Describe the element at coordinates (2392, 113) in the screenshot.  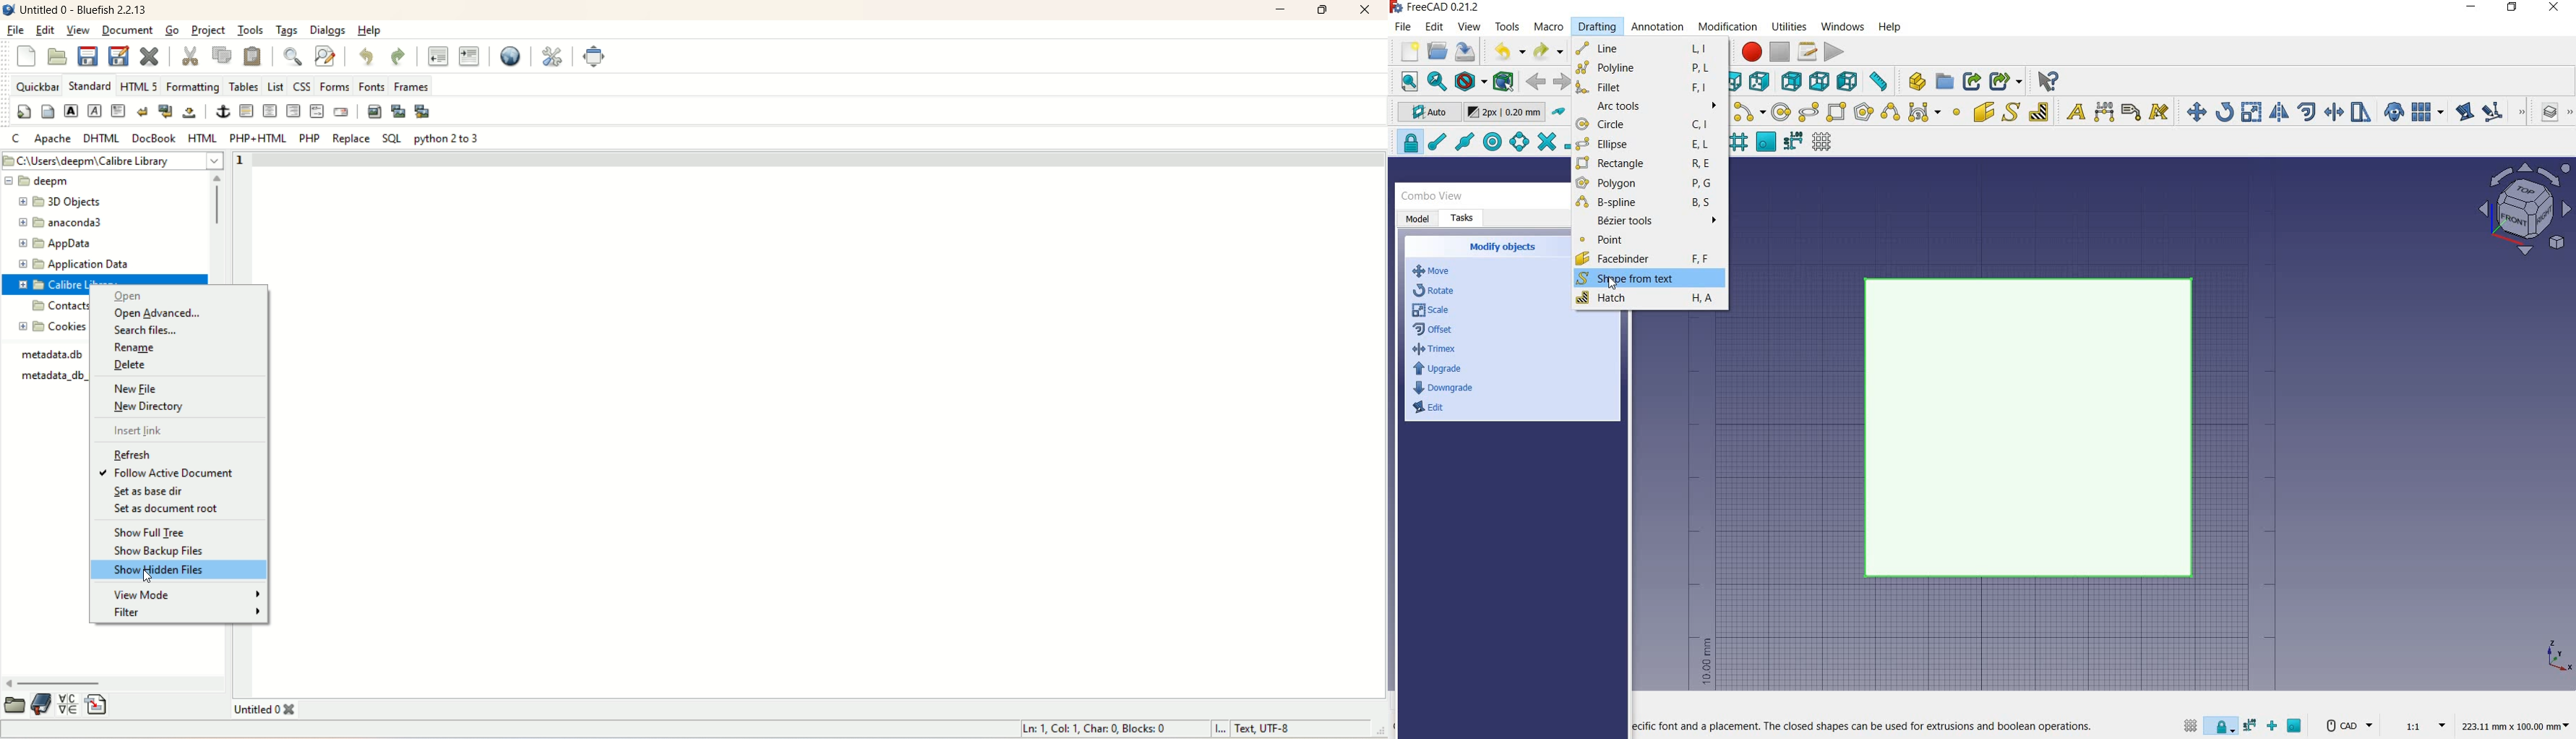
I see `create a clone` at that location.